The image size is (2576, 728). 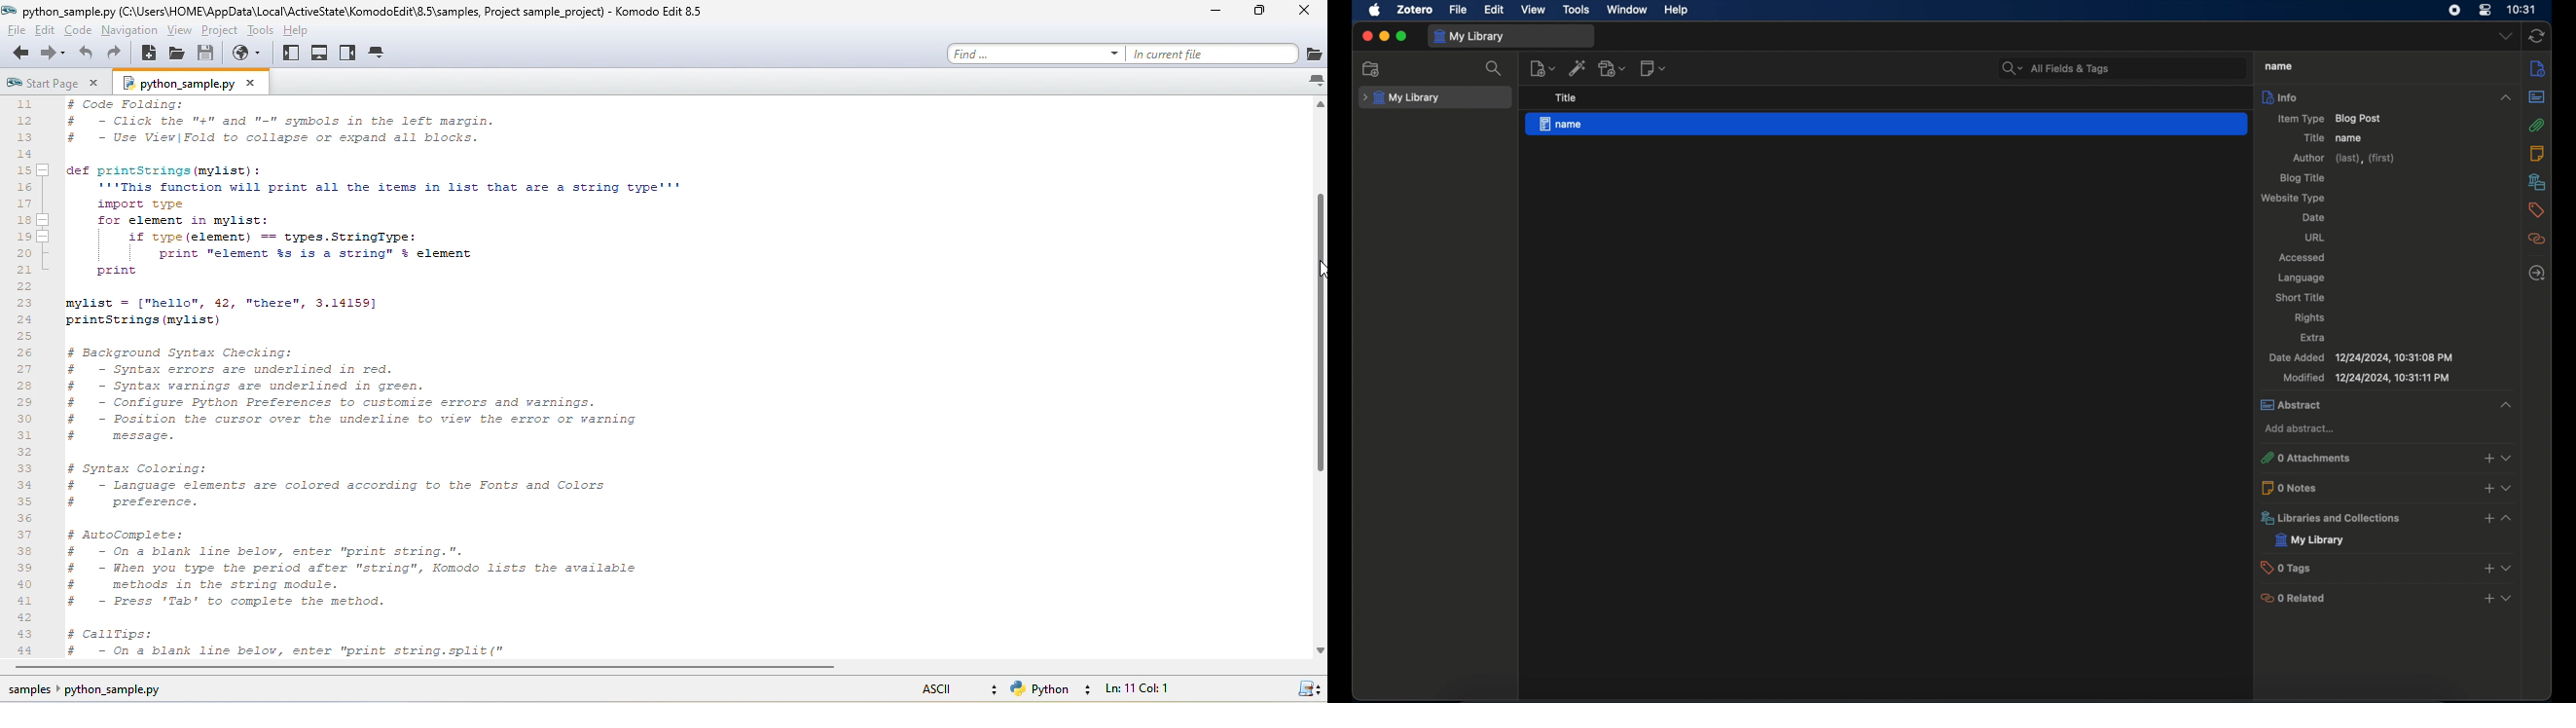 I want to click on locate, so click(x=2536, y=273).